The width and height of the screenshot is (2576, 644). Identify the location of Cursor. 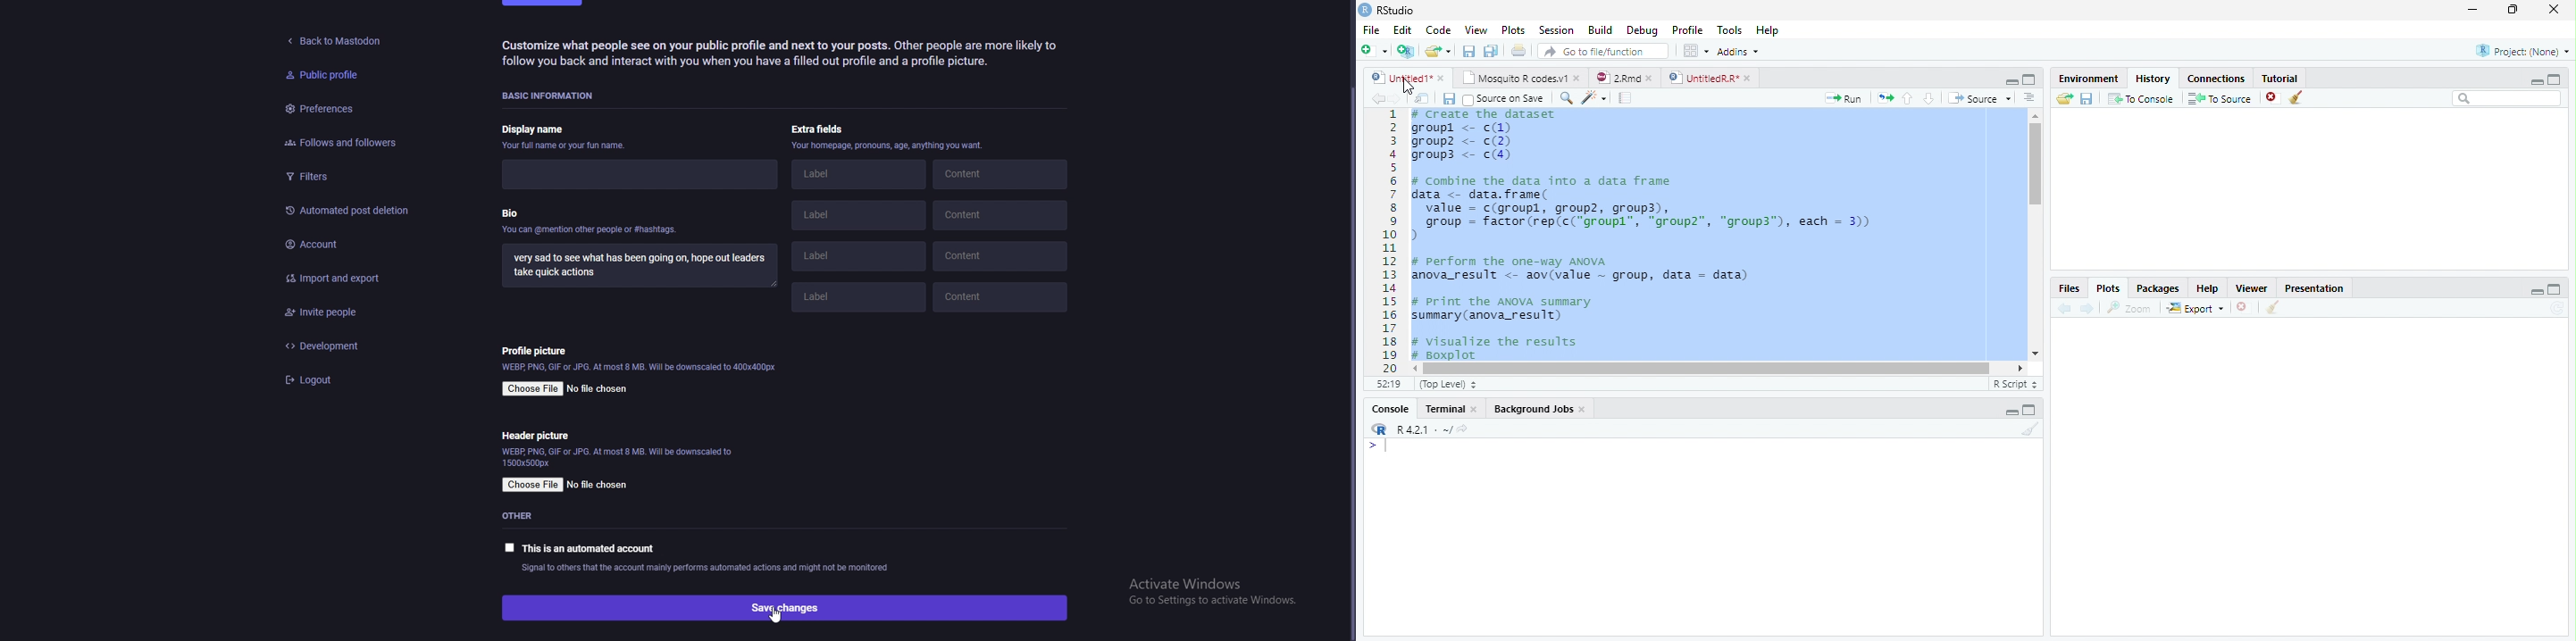
(1390, 447).